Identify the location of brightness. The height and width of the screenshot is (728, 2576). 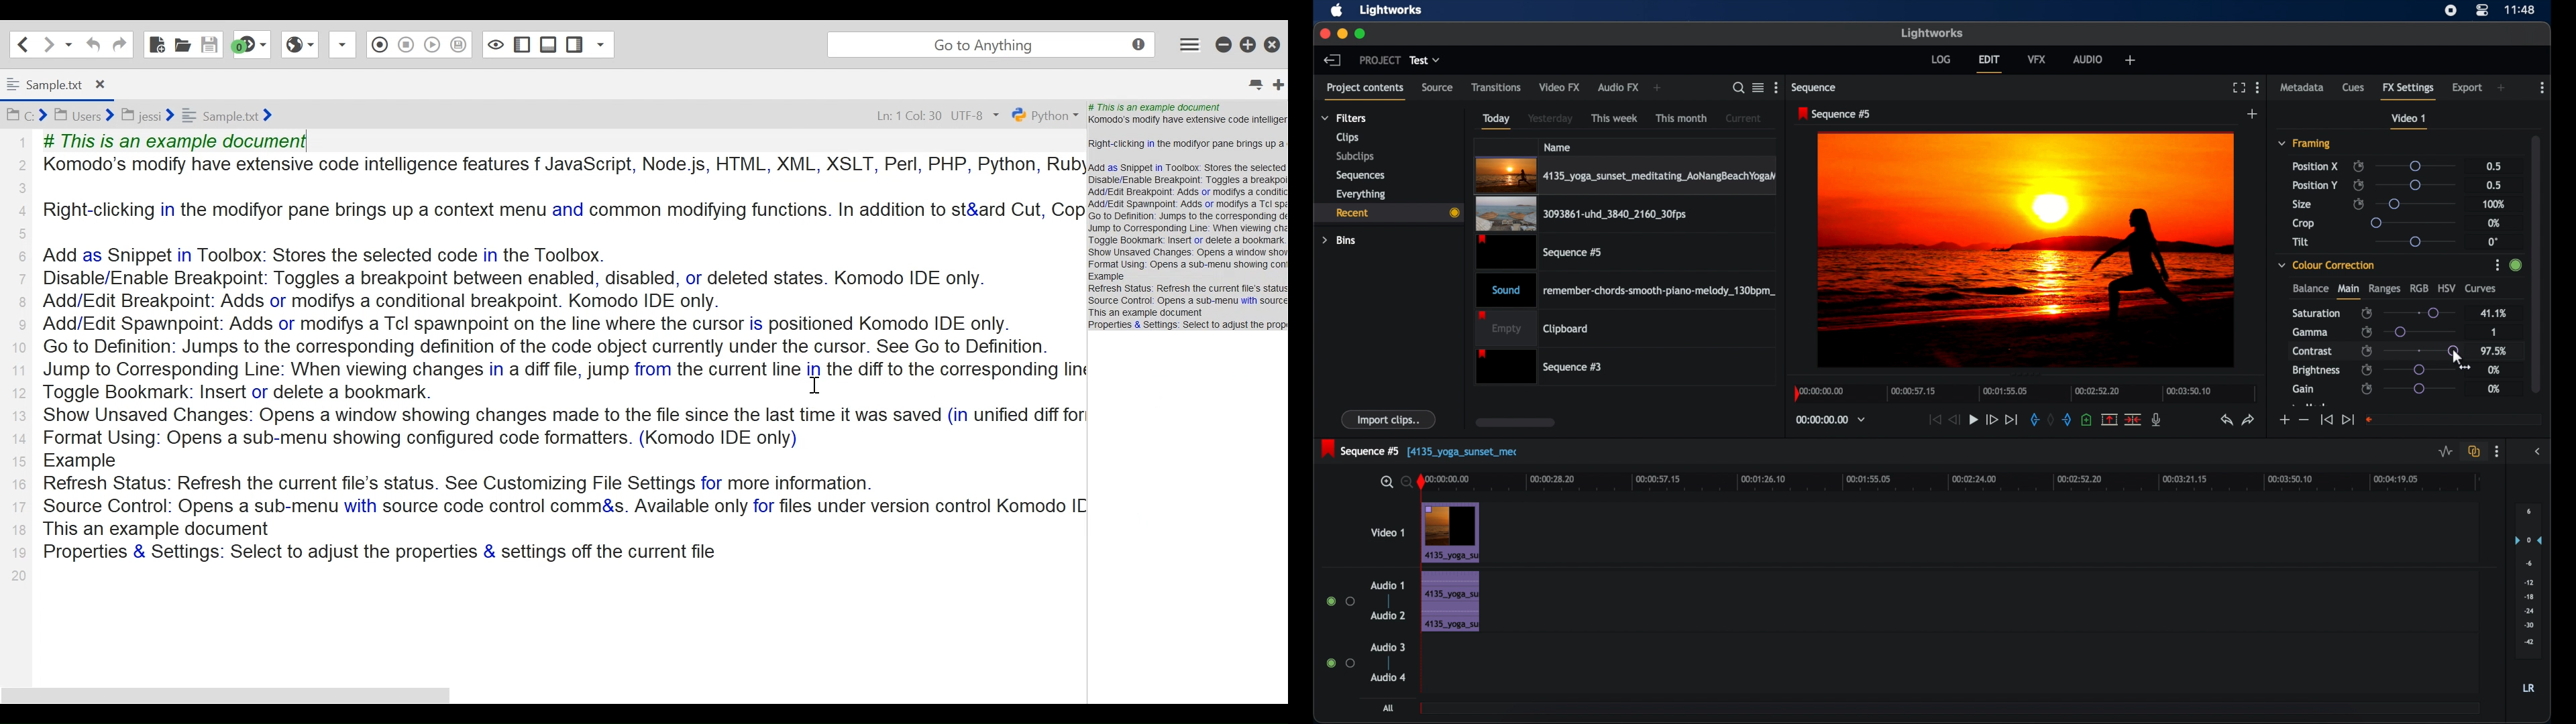
(2317, 371).